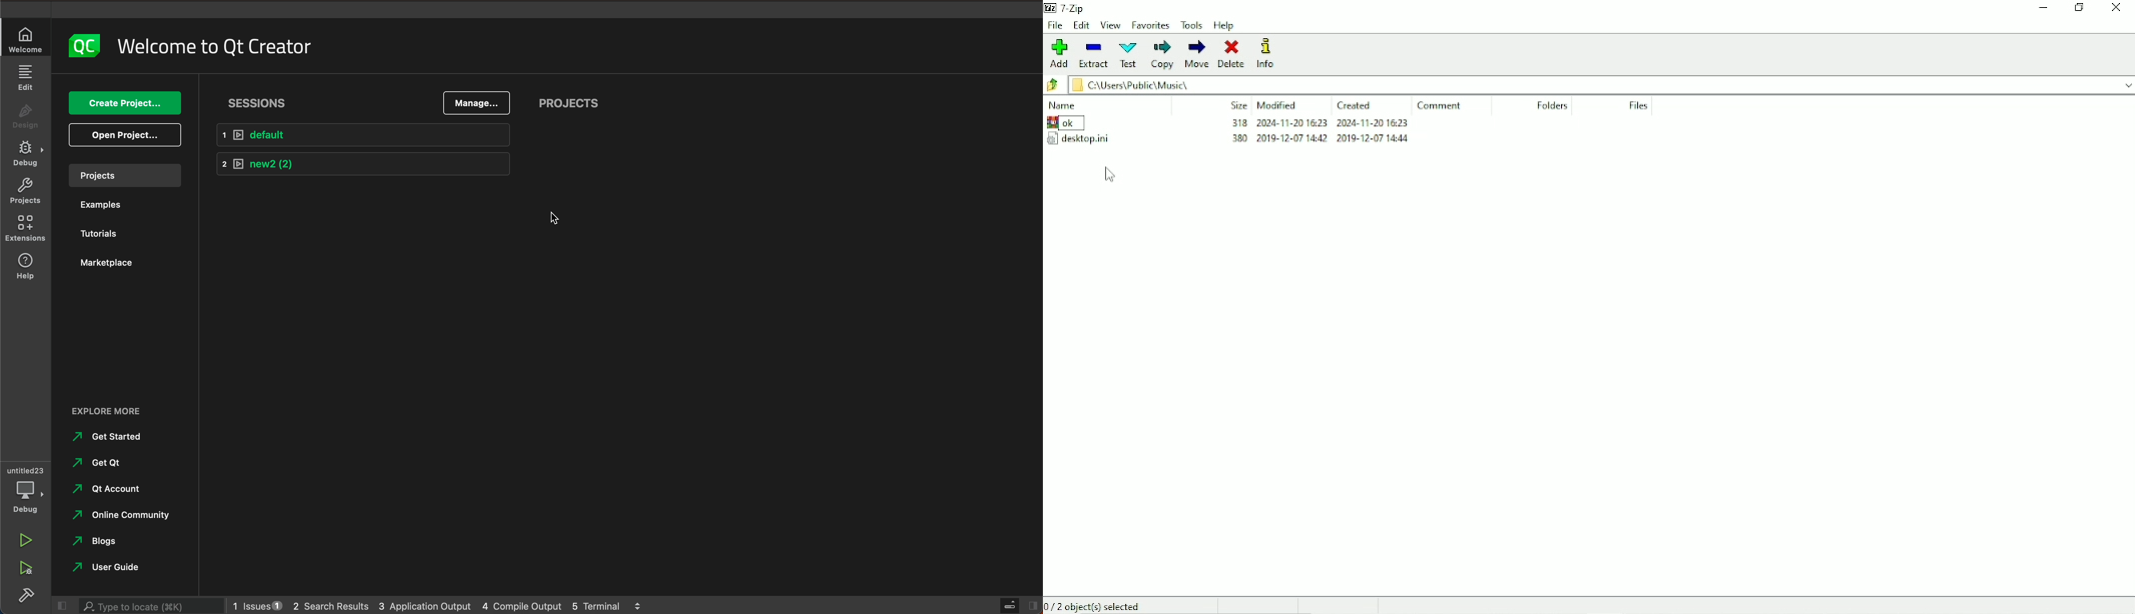 Image resolution: width=2156 pixels, height=616 pixels. Describe the element at coordinates (130, 175) in the screenshot. I see `projects` at that location.